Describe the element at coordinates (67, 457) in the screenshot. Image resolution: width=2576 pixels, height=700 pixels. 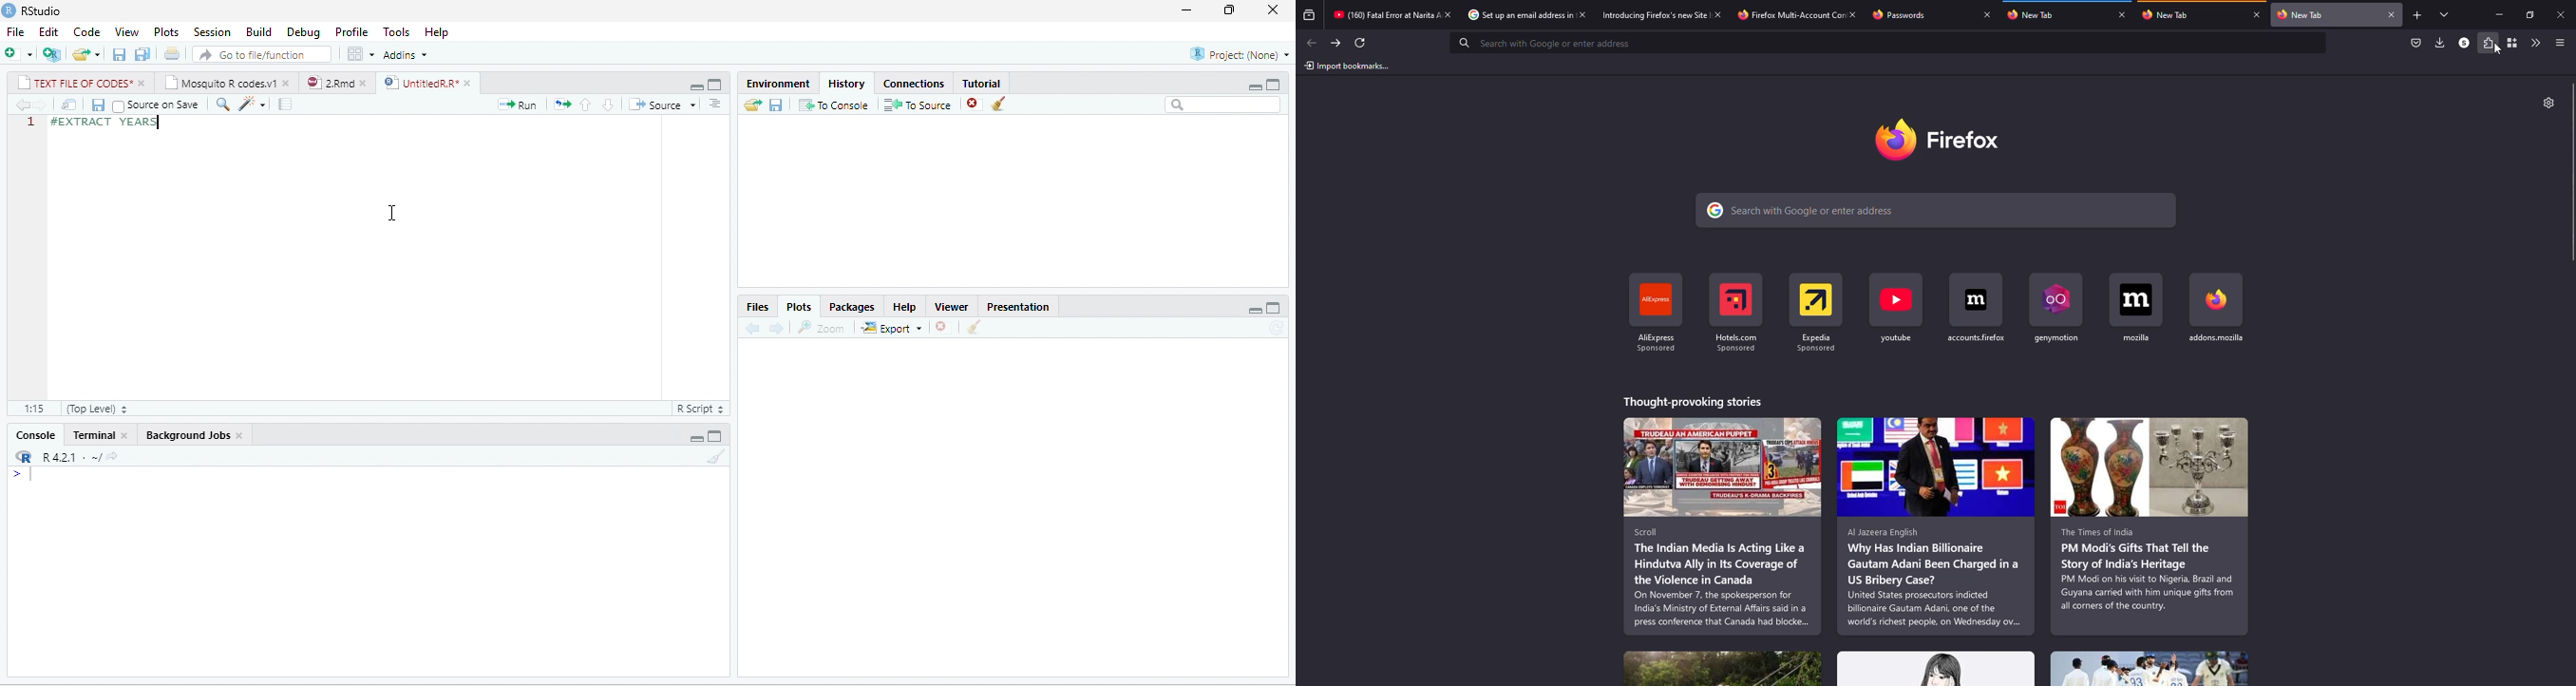
I see `R 4.2.1 .~/` at that location.